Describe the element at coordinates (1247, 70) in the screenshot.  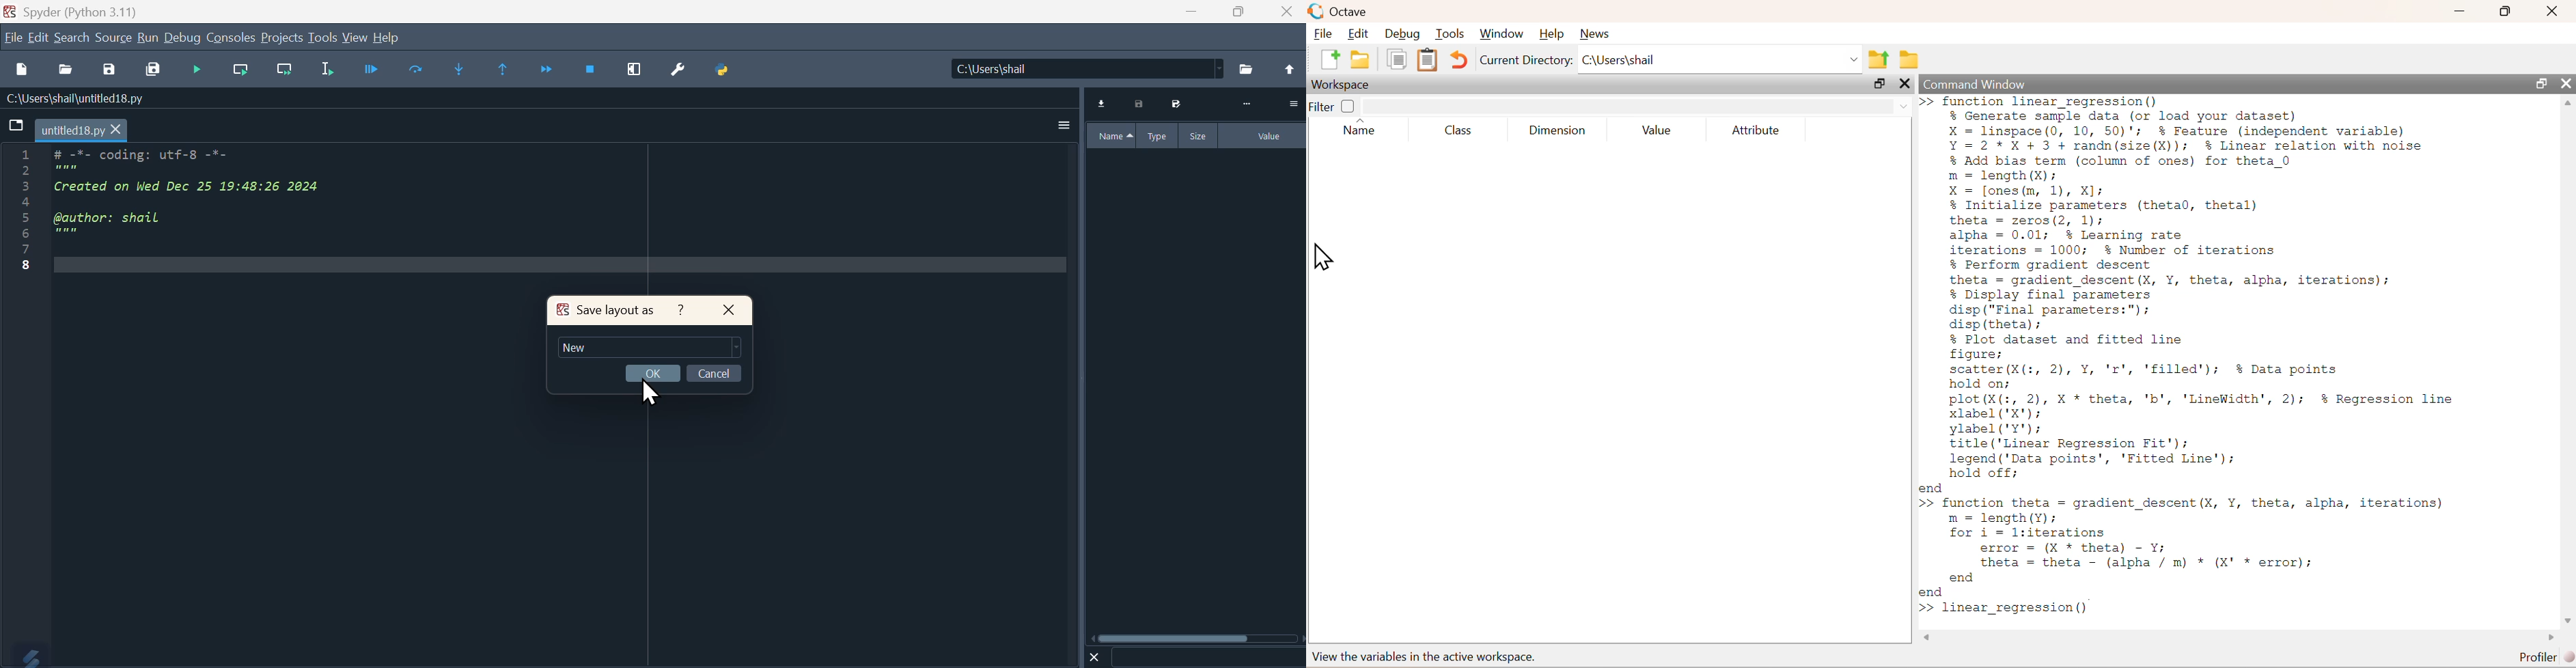
I see `Folder` at that location.